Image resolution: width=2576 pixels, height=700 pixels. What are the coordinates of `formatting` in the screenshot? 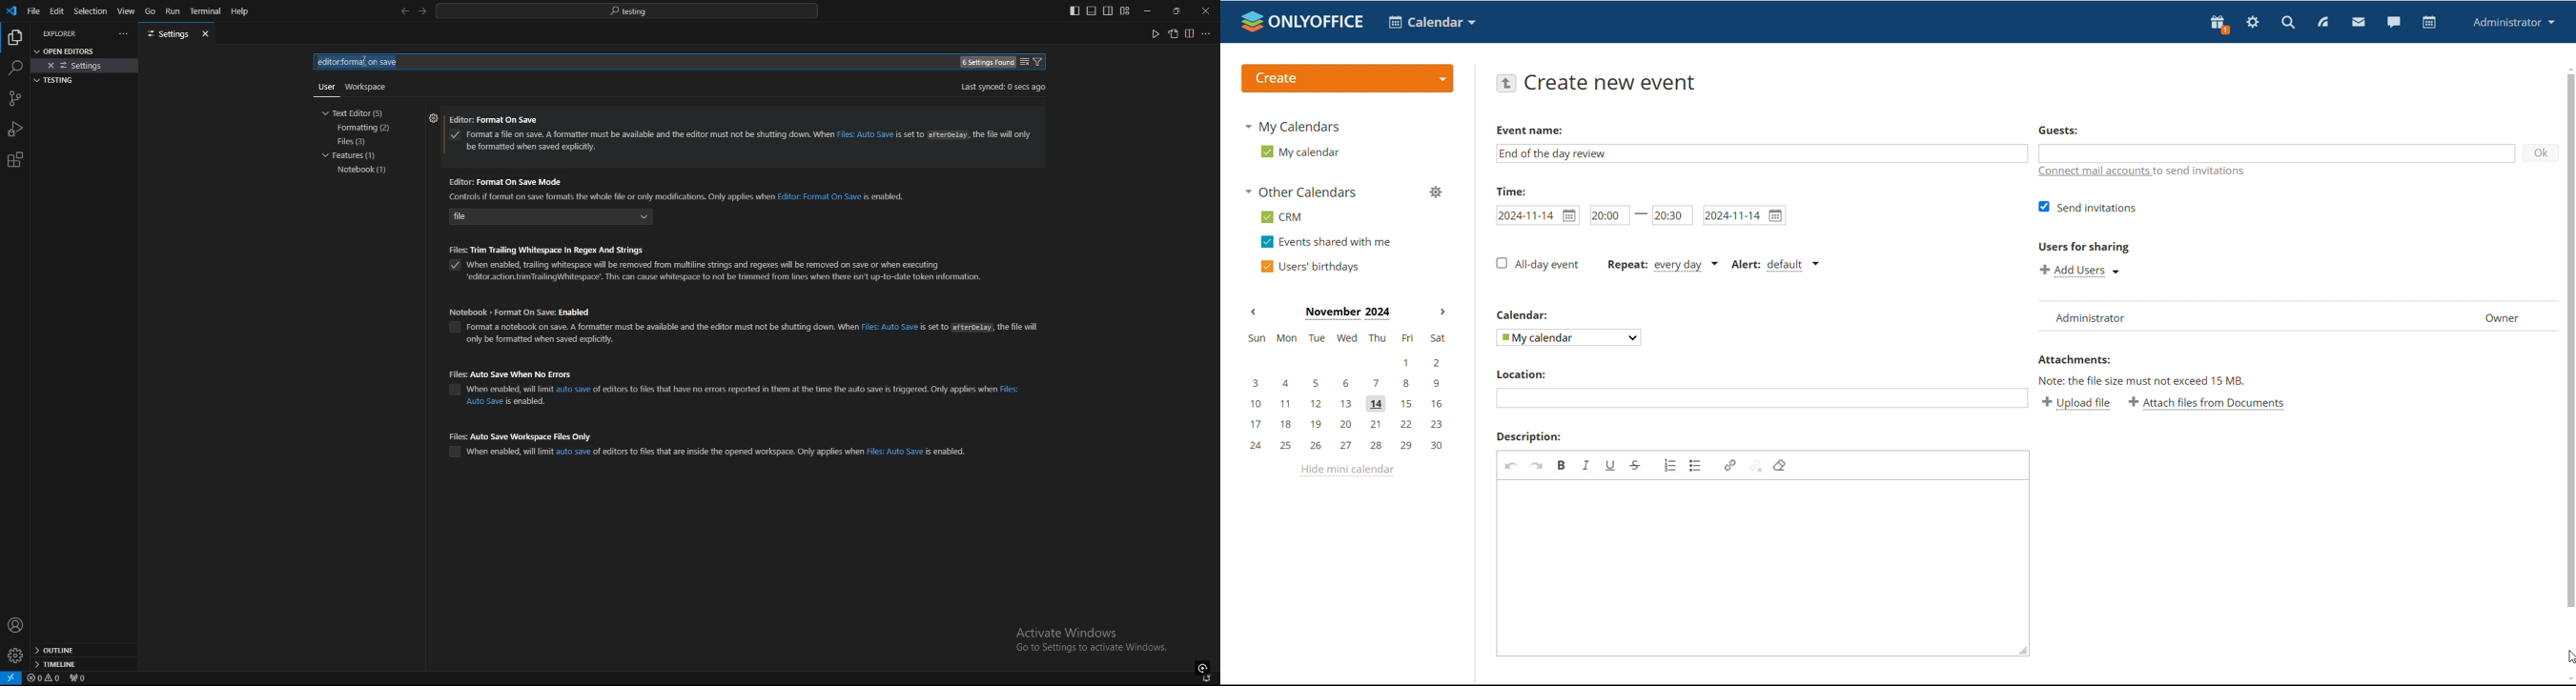 It's located at (366, 128).